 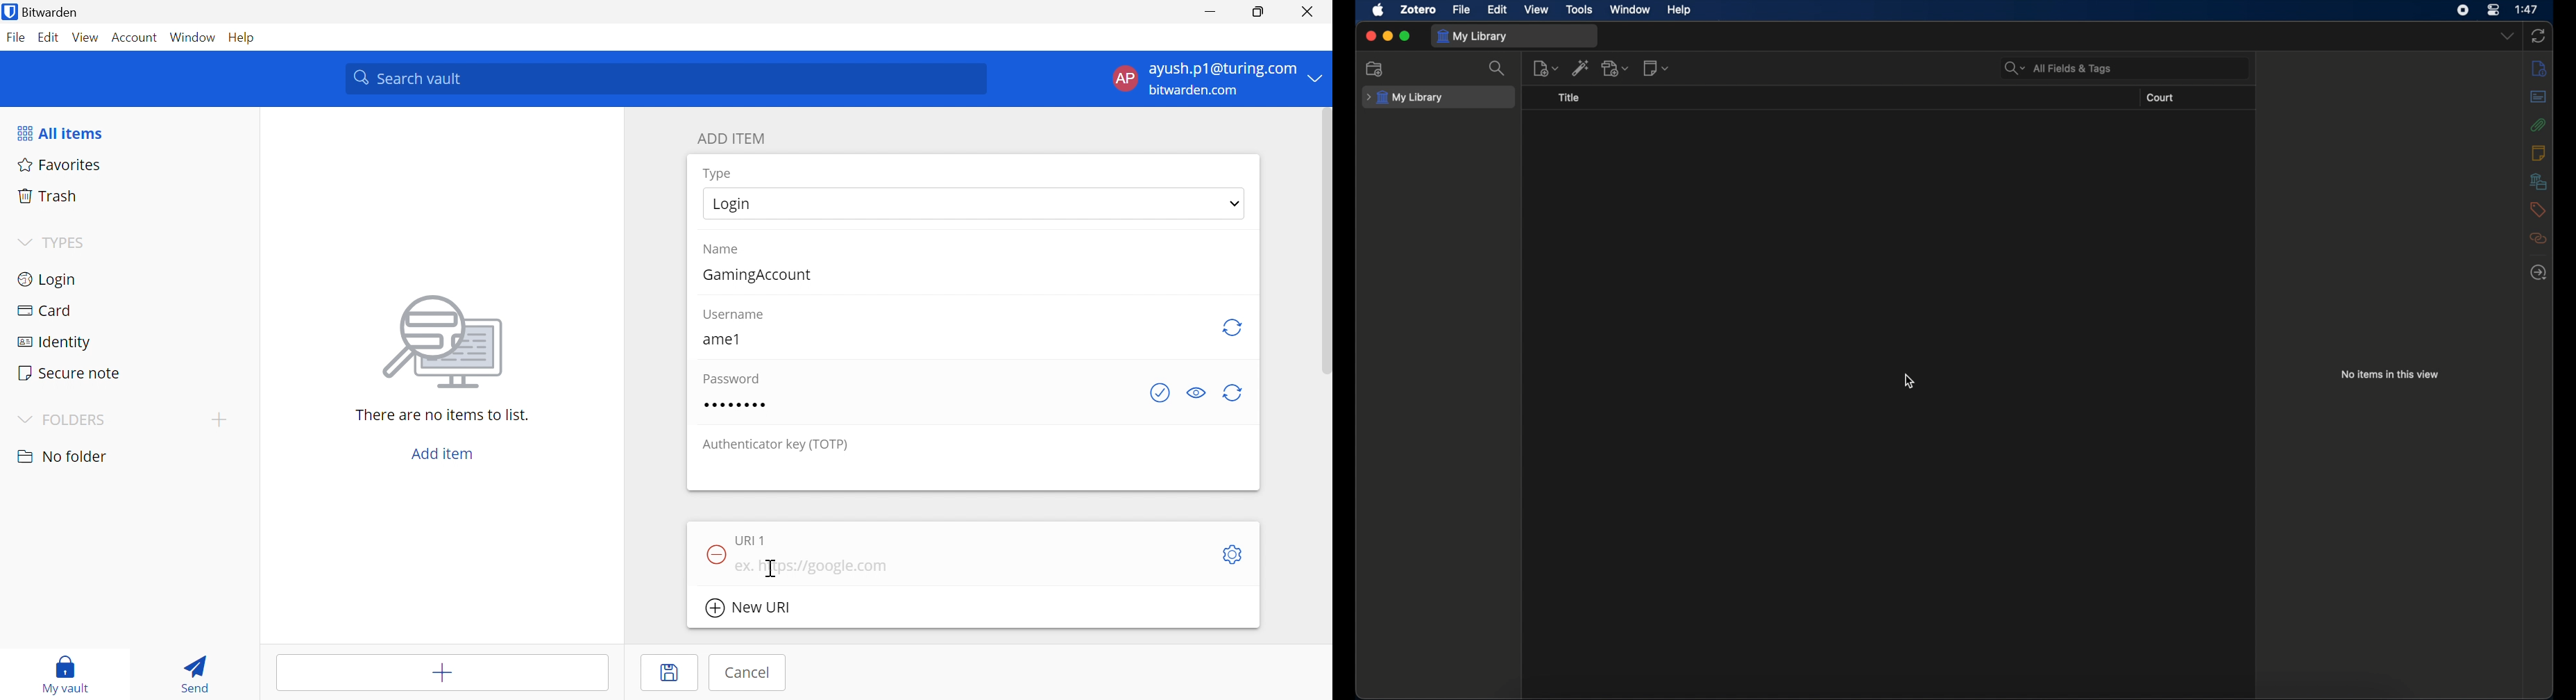 What do you see at coordinates (813, 567) in the screenshot?
I see `ex. https://google.com` at bounding box center [813, 567].